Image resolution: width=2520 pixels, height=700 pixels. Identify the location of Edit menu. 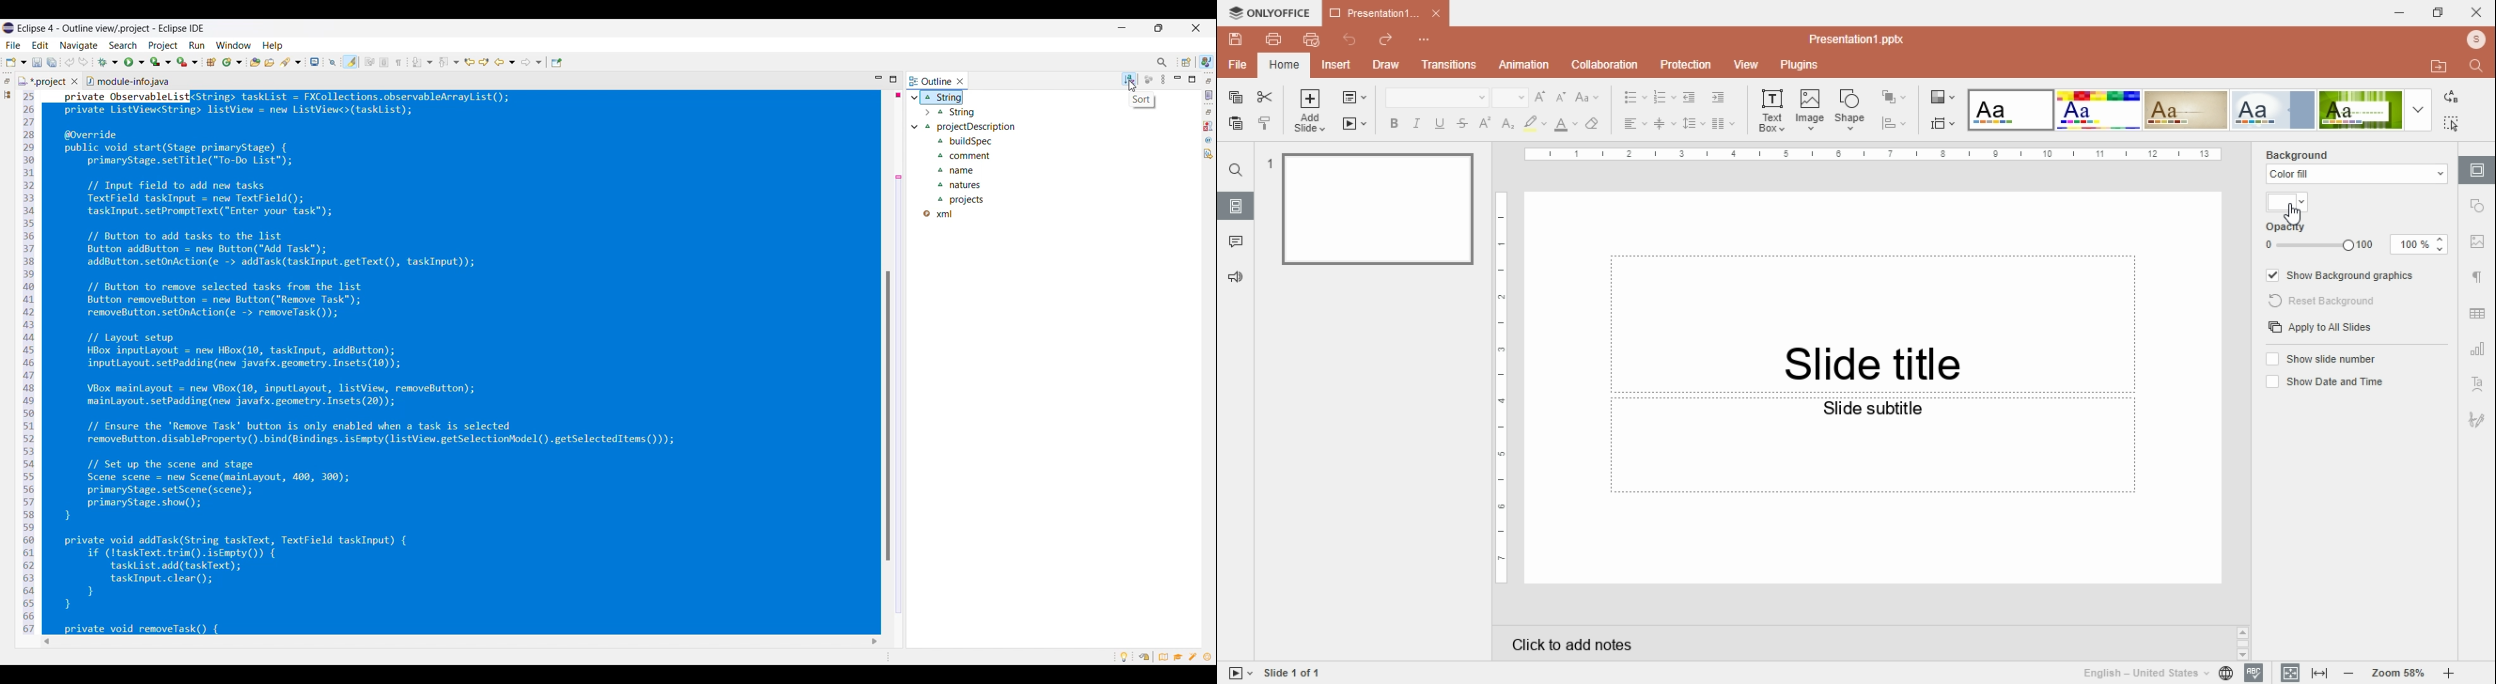
(41, 46).